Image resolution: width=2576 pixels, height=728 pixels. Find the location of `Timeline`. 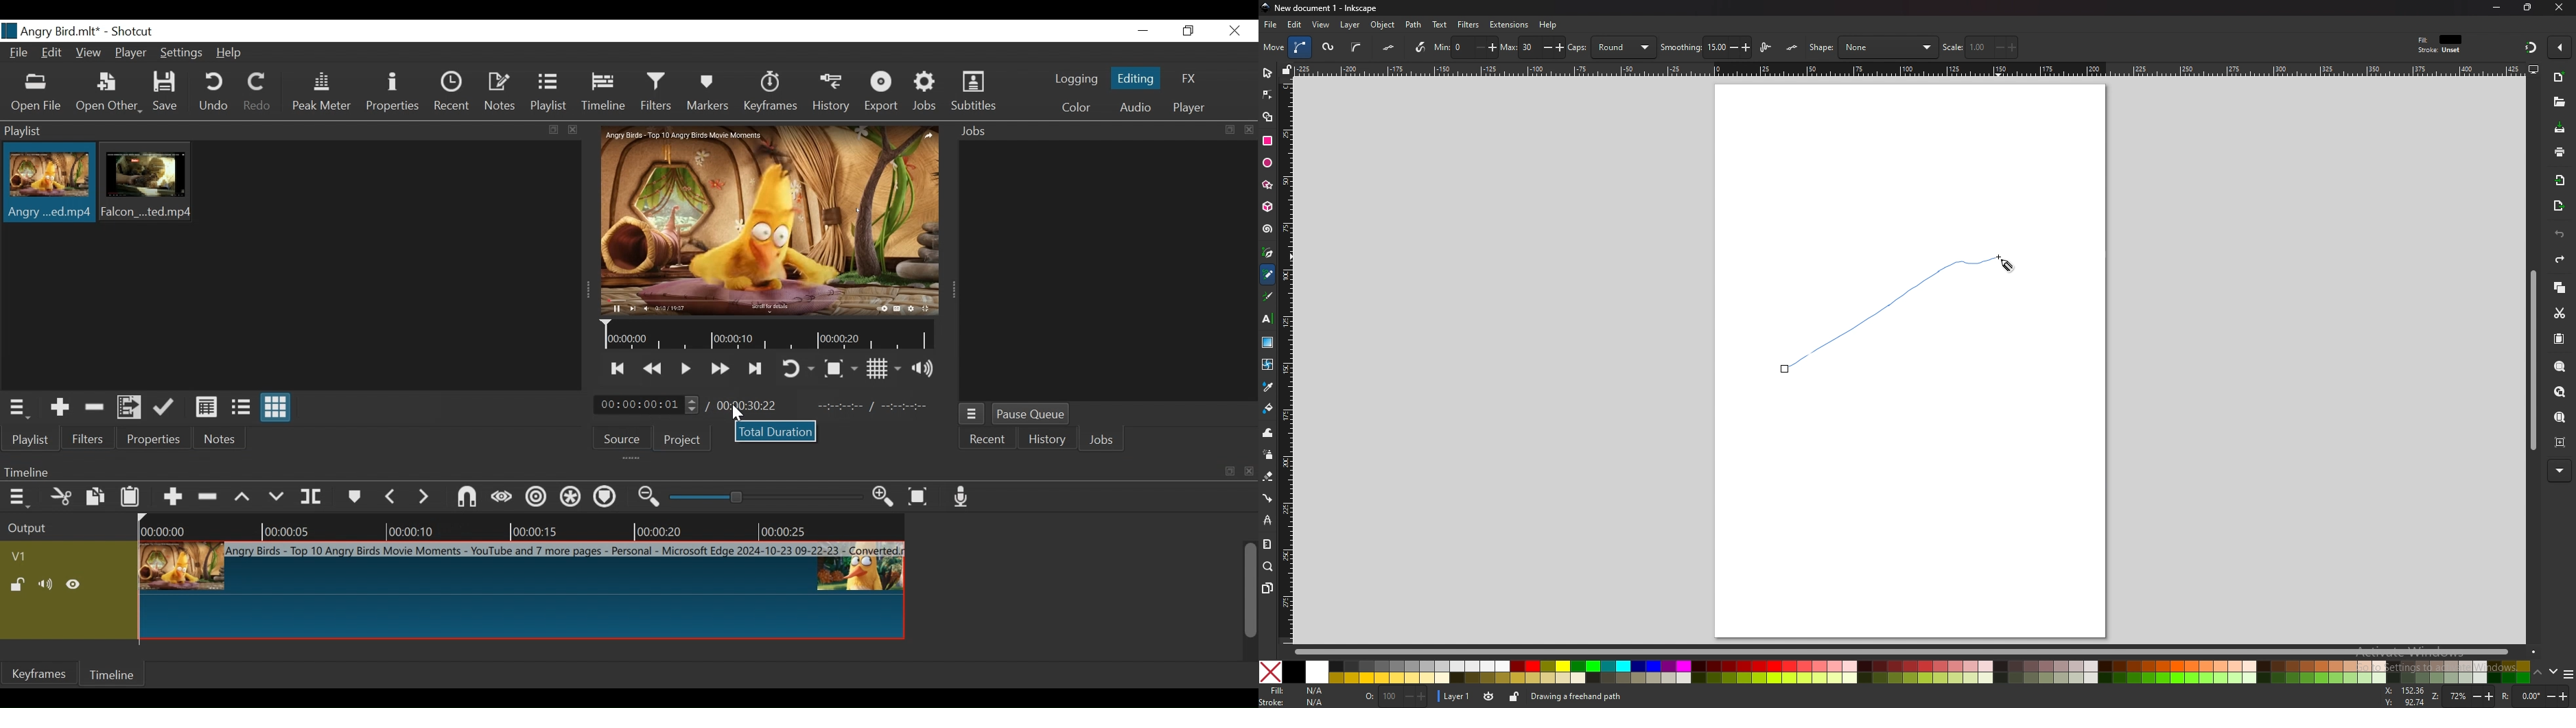

Timeline is located at coordinates (605, 92).